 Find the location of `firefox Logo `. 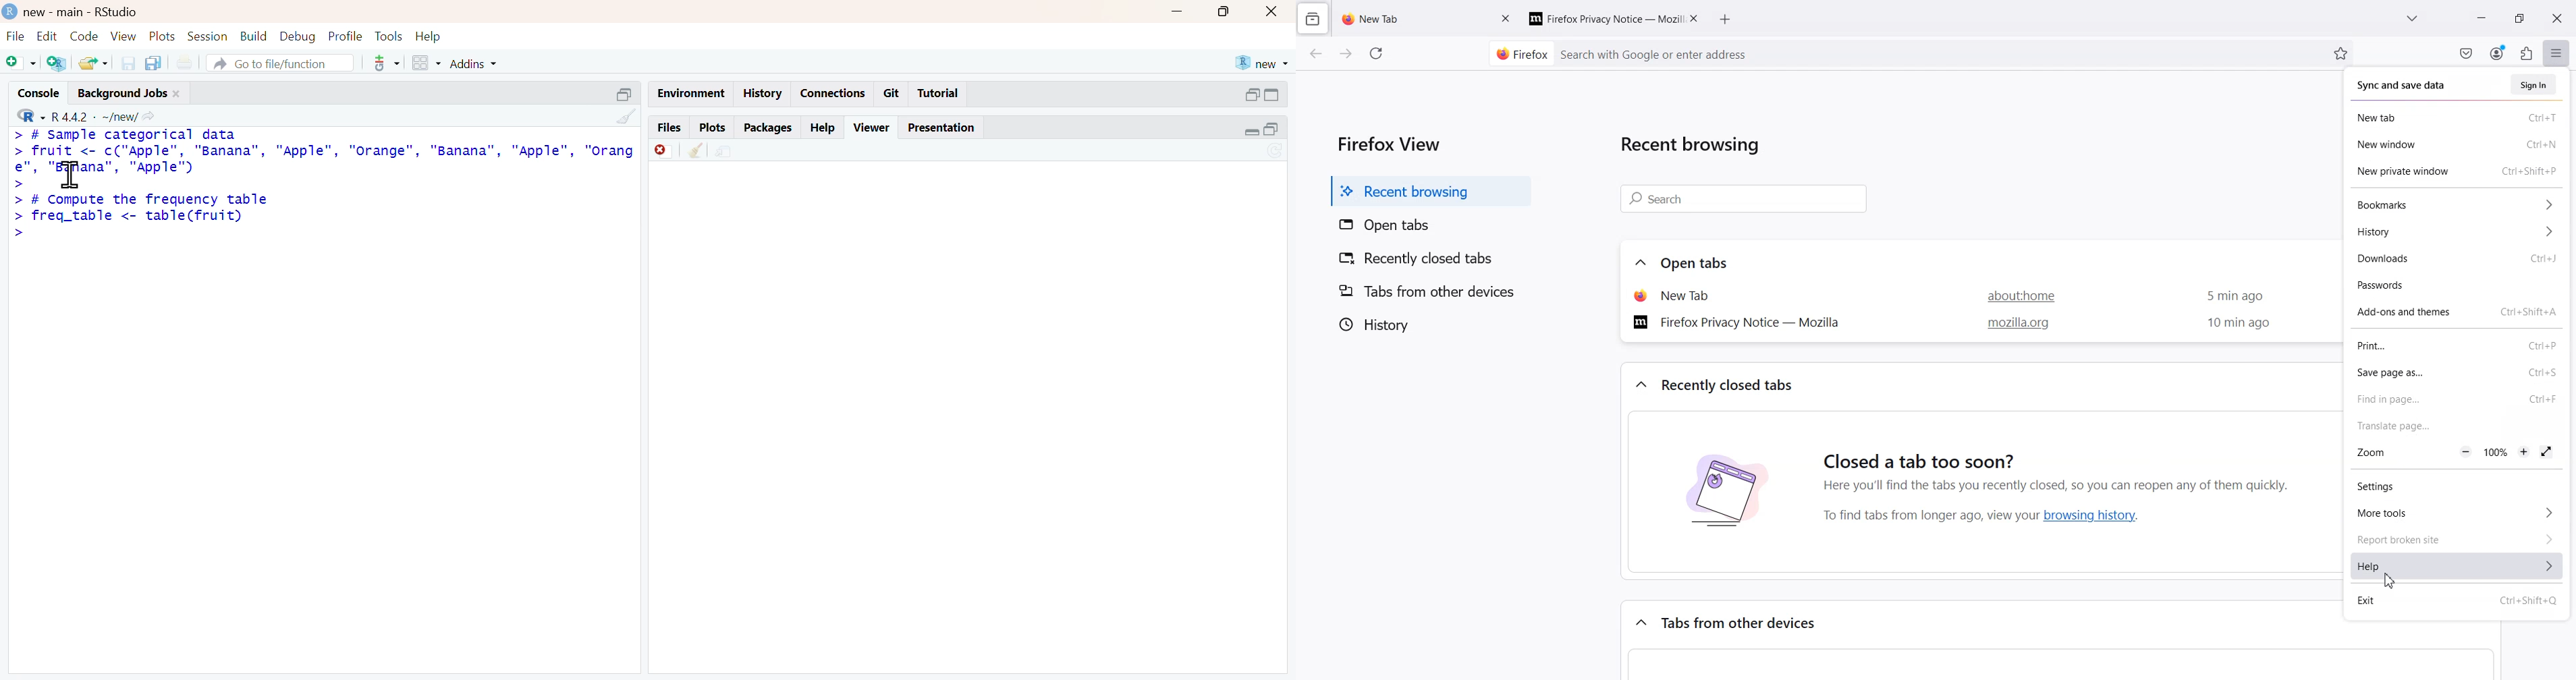

firefox Logo  is located at coordinates (1517, 53).